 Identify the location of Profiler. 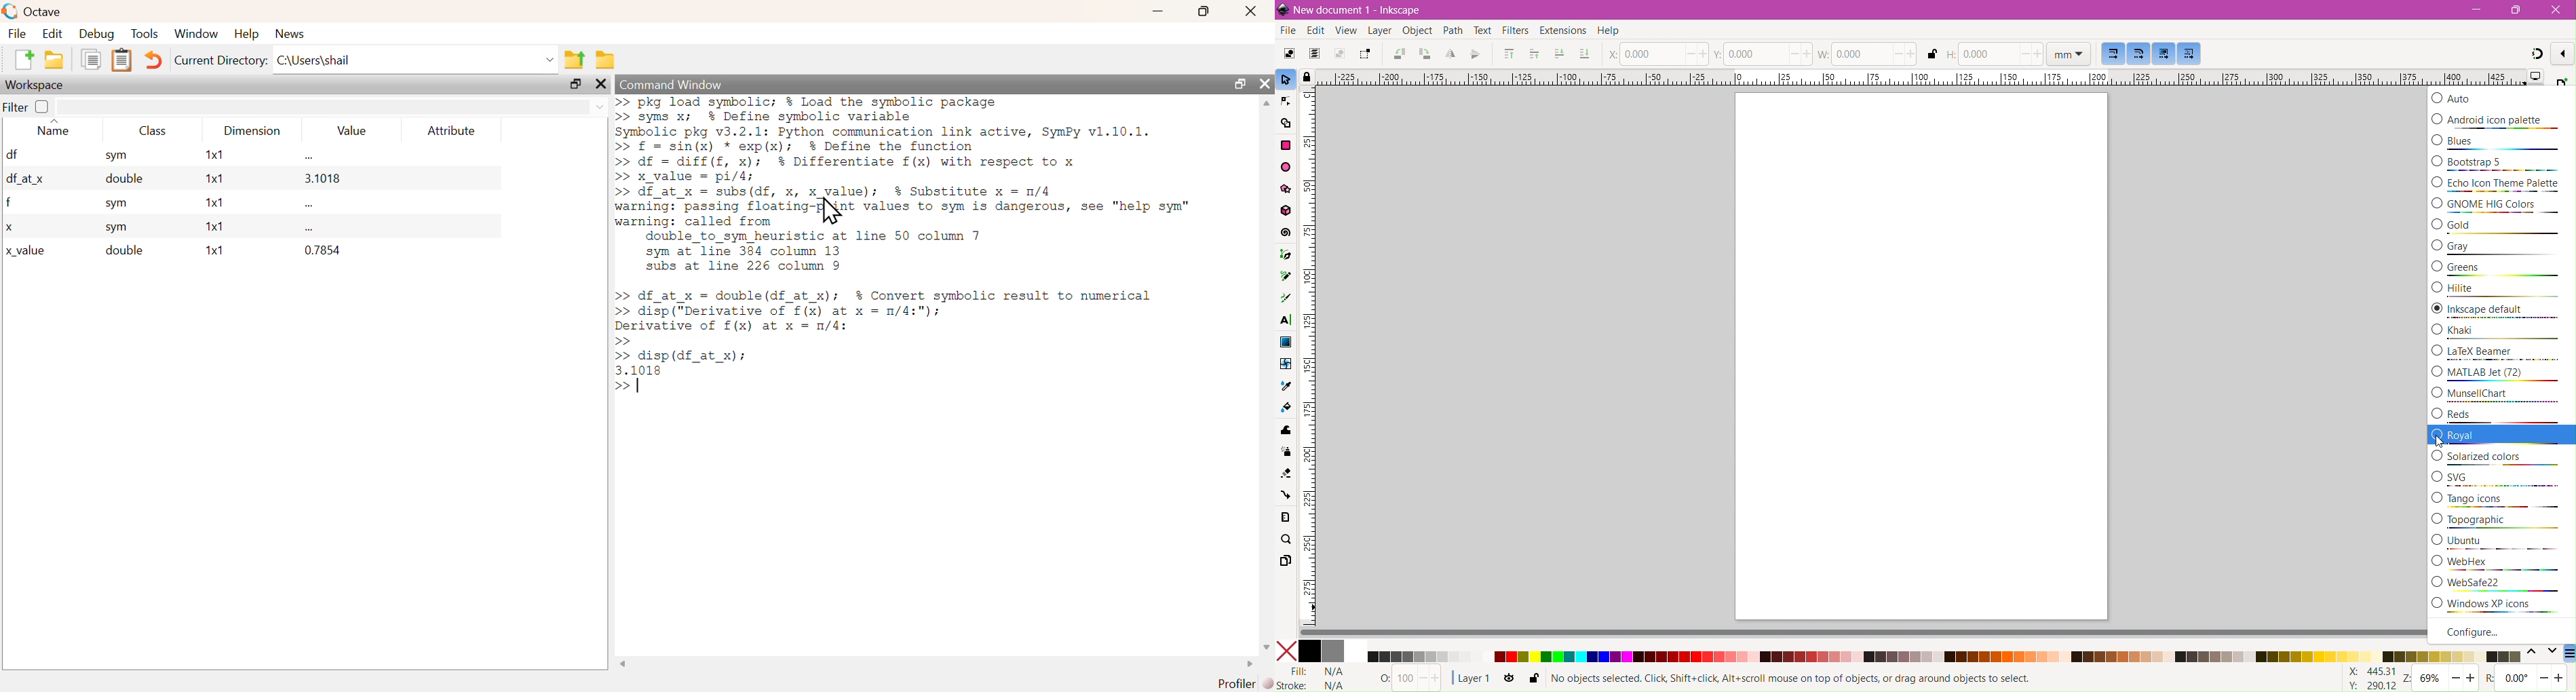
(1235, 683).